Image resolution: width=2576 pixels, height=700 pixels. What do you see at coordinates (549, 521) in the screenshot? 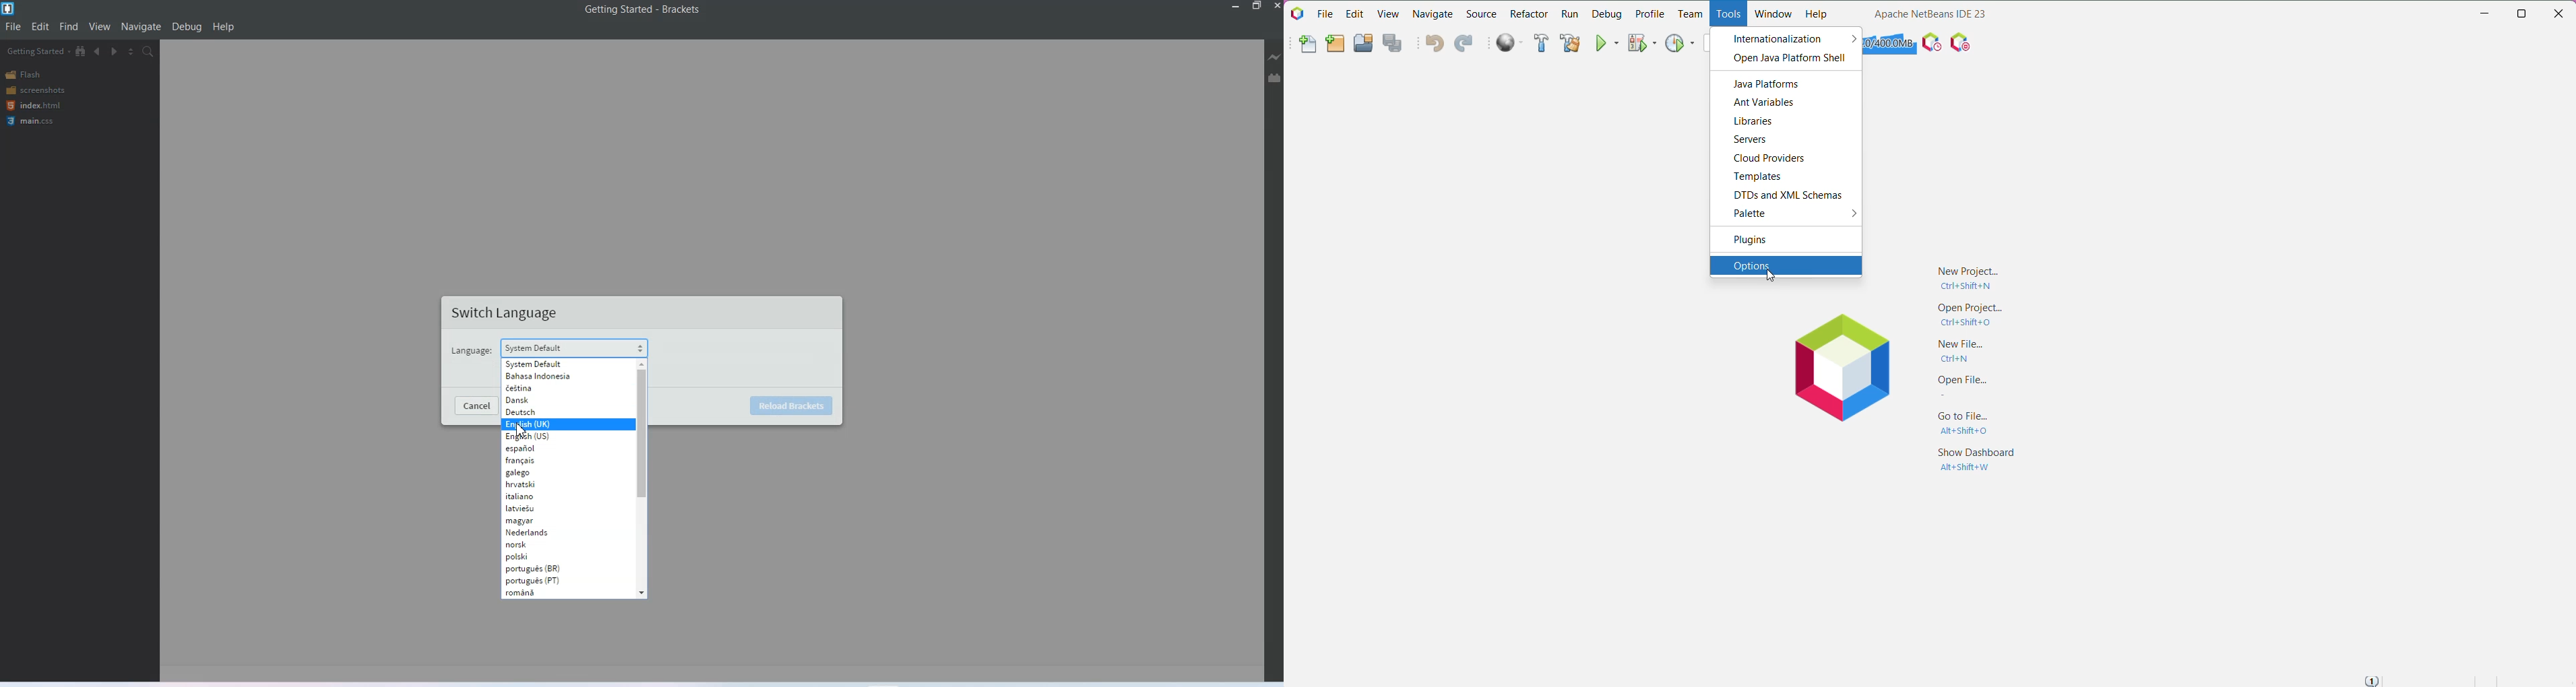
I see `magyar` at bounding box center [549, 521].